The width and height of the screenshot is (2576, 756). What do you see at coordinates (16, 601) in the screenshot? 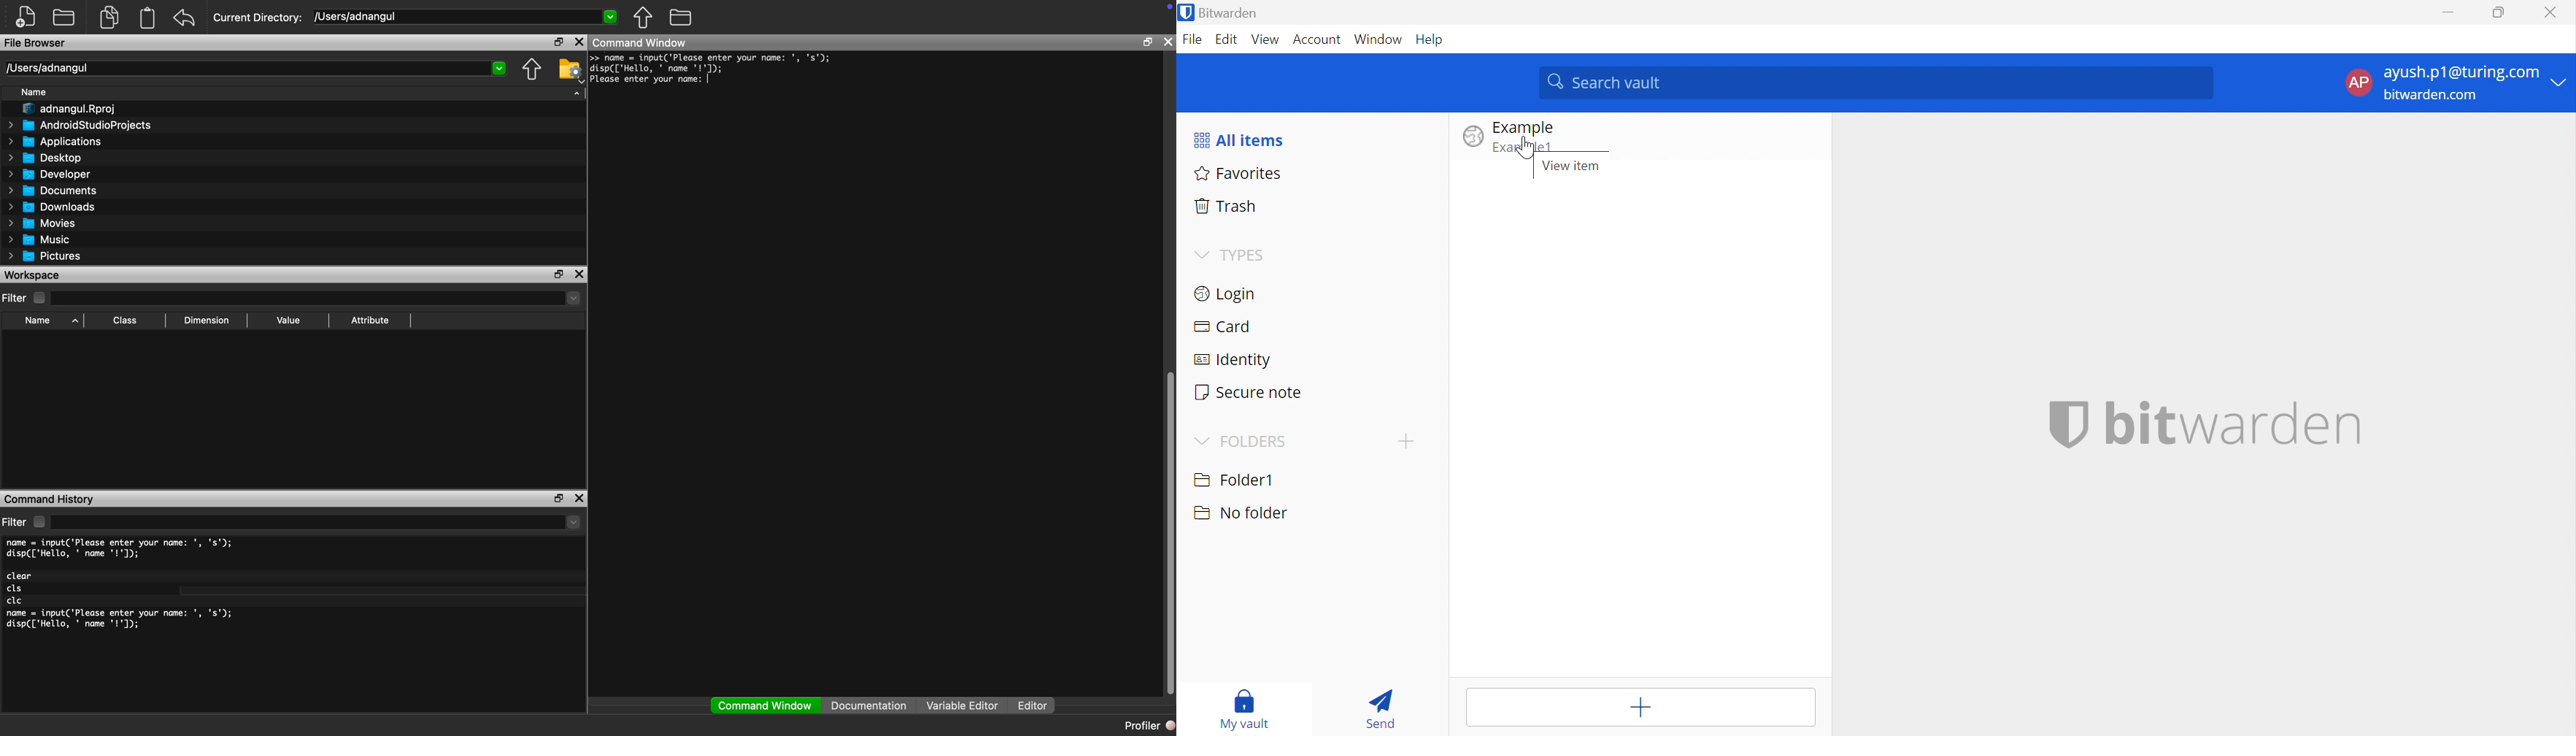
I see `clc` at bounding box center [16, 601].